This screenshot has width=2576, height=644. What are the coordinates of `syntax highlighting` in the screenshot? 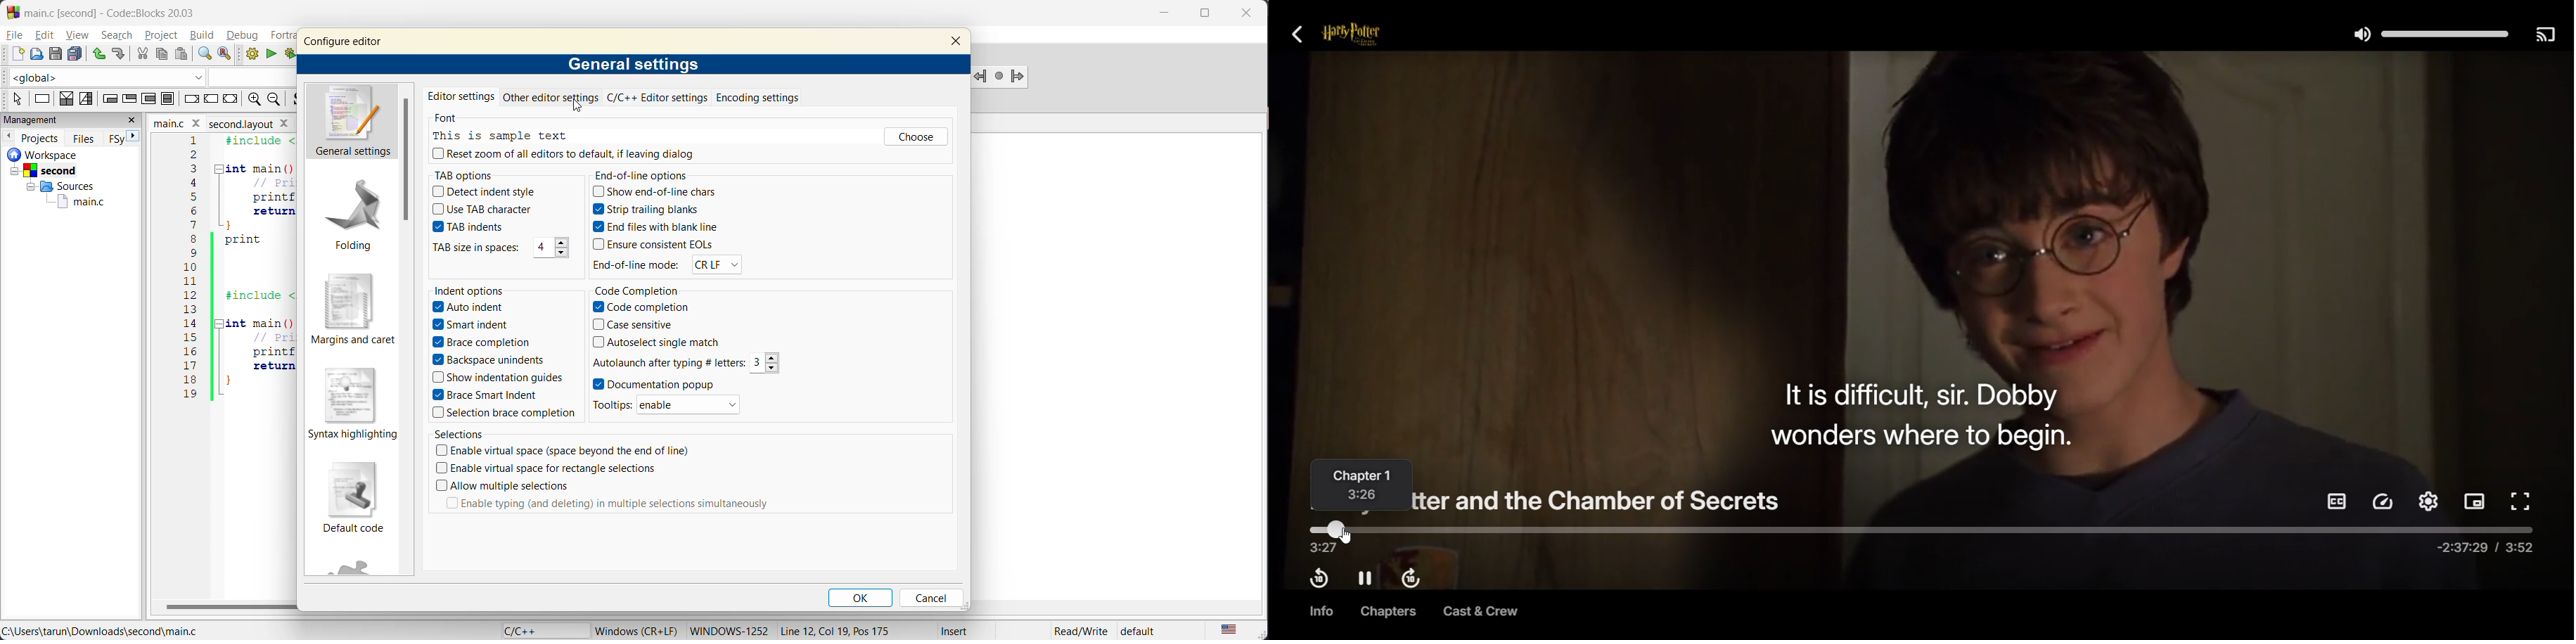 It's located at (350, 402).